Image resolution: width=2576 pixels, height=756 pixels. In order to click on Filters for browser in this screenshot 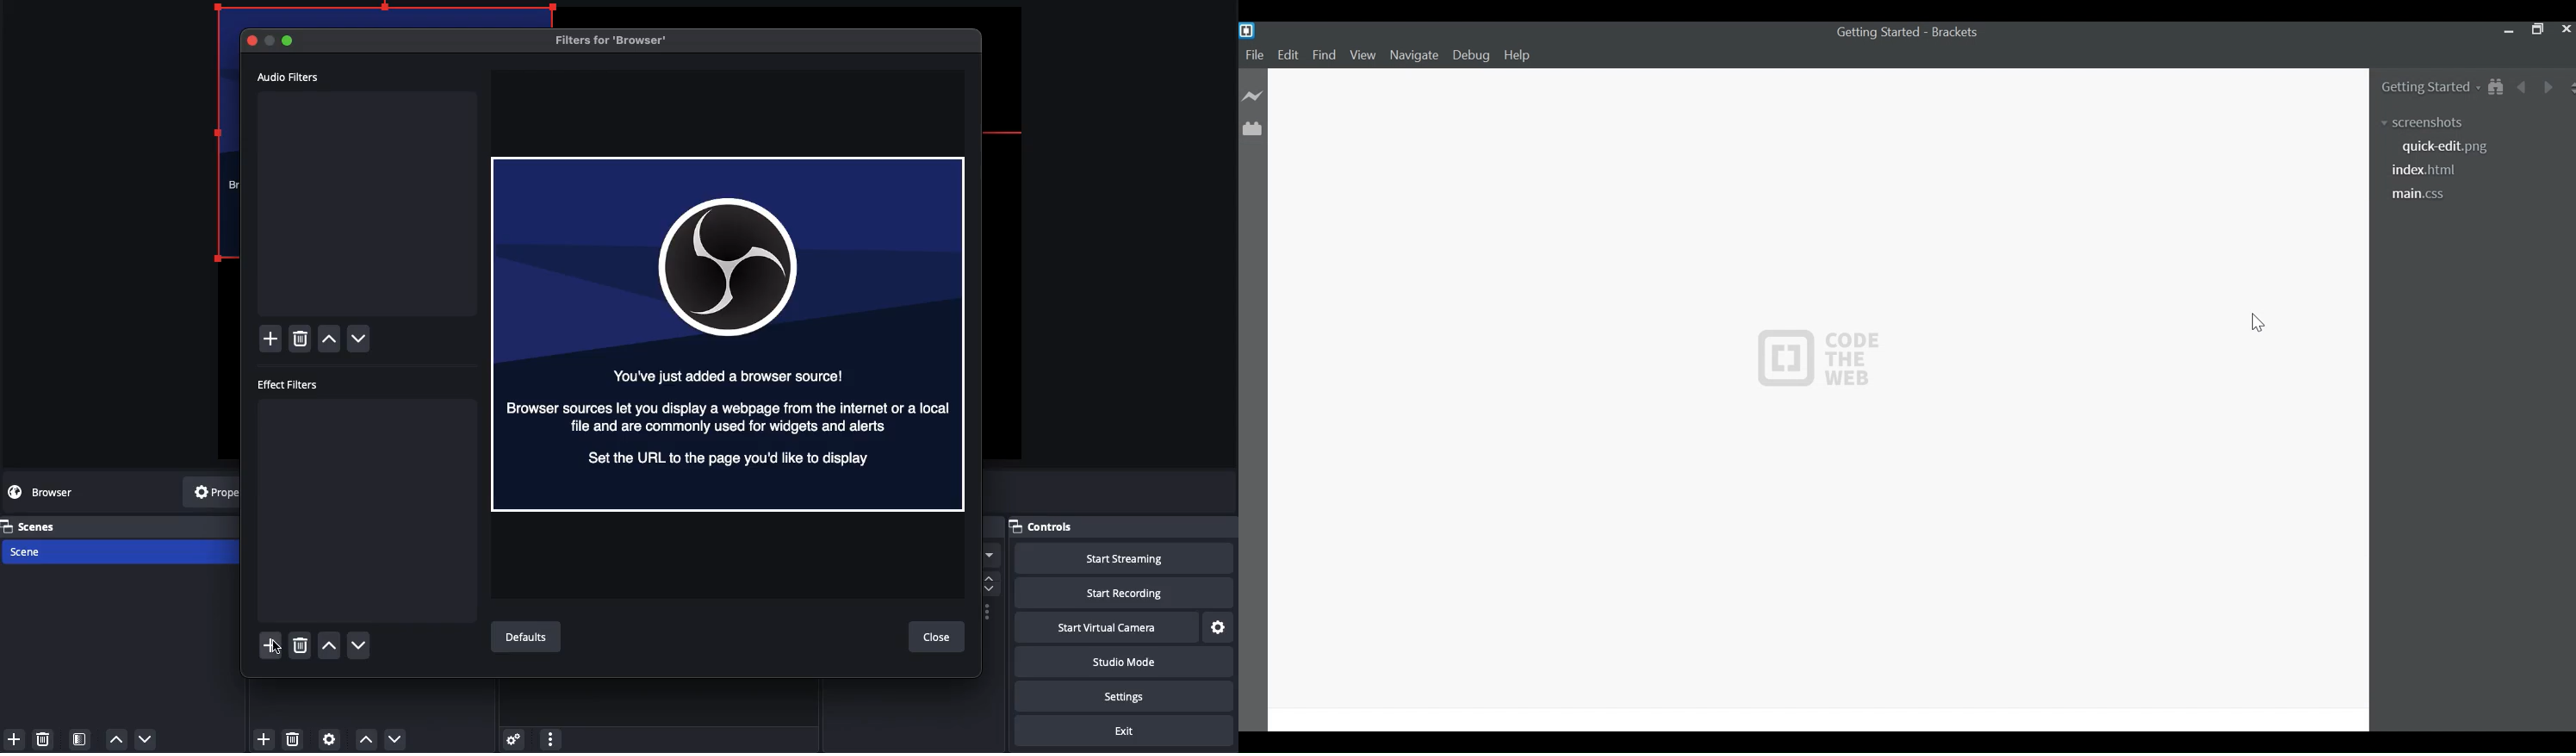, I will do `click(616, 40)`.